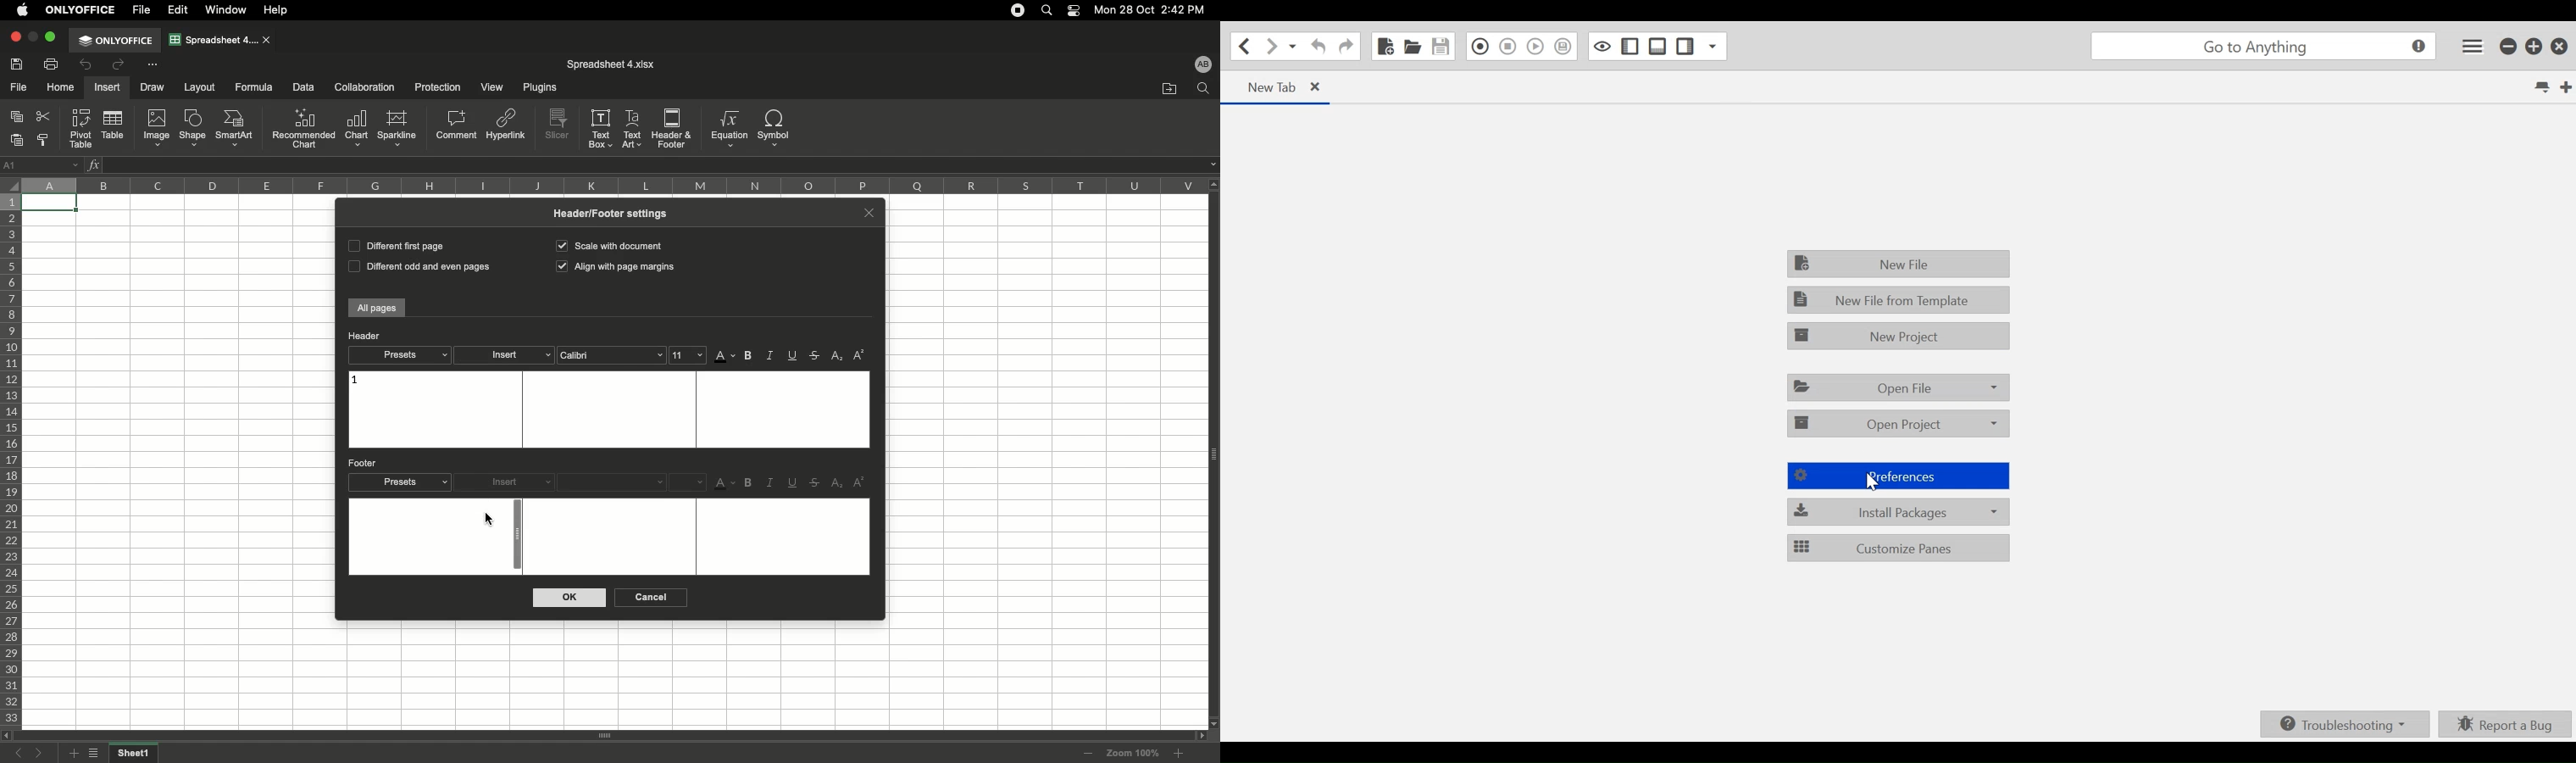  What do you see at coordinates (1213, 184) in the screenshot?
I see `scroll up` at bounding box center [1213, 184].